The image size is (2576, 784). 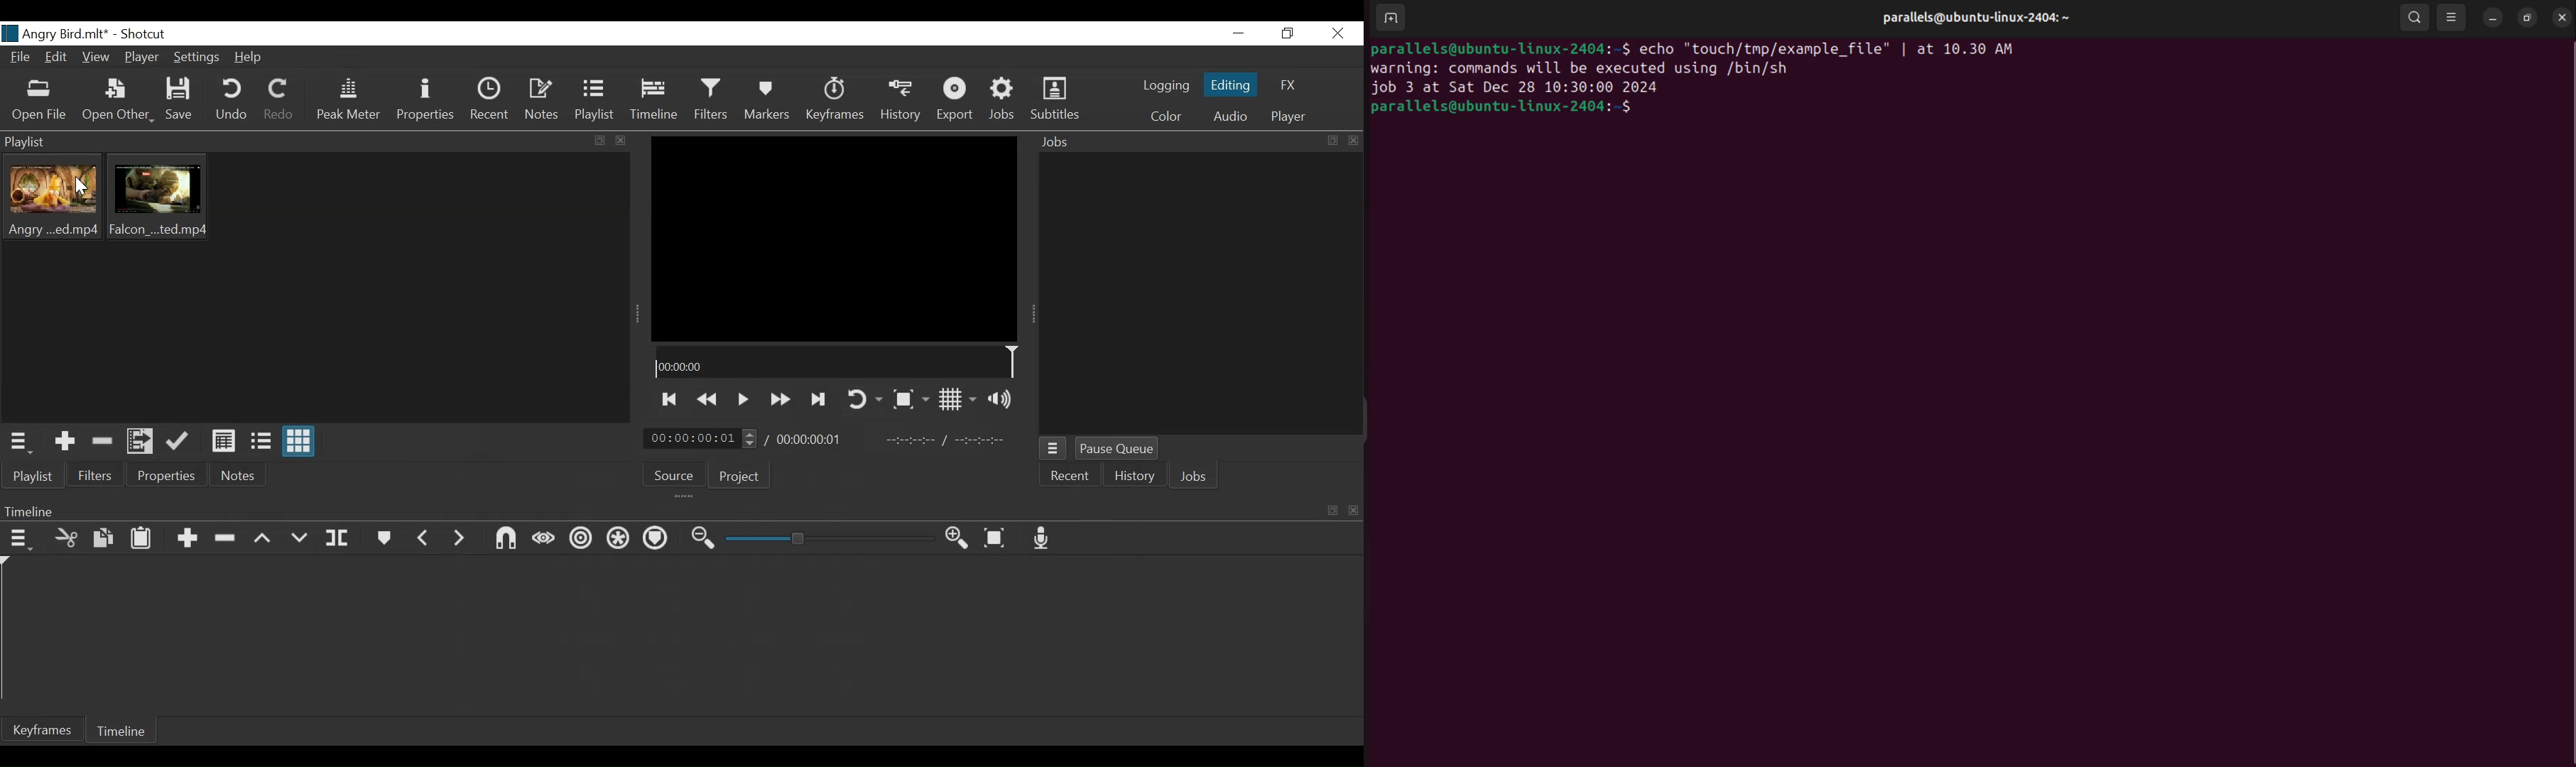 I want to click on Toggle Zoom, so click(x=910, y=400).